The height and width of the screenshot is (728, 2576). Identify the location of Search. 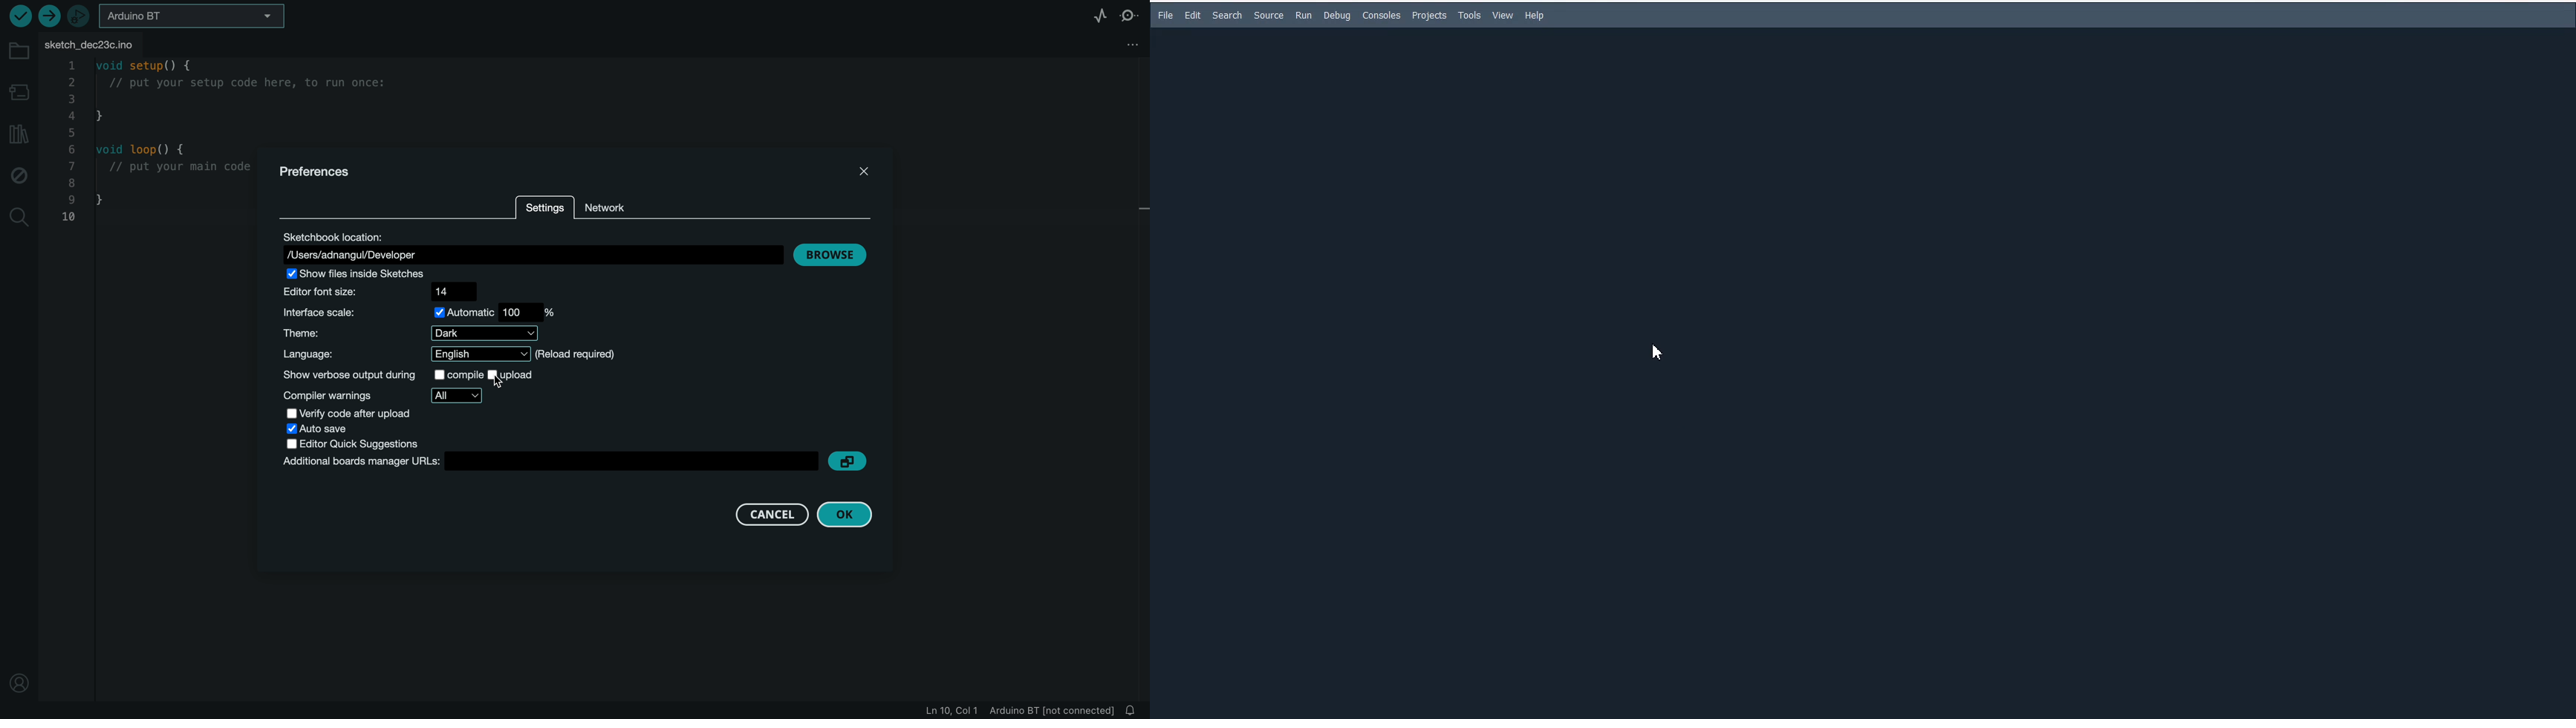
(1226, 16).